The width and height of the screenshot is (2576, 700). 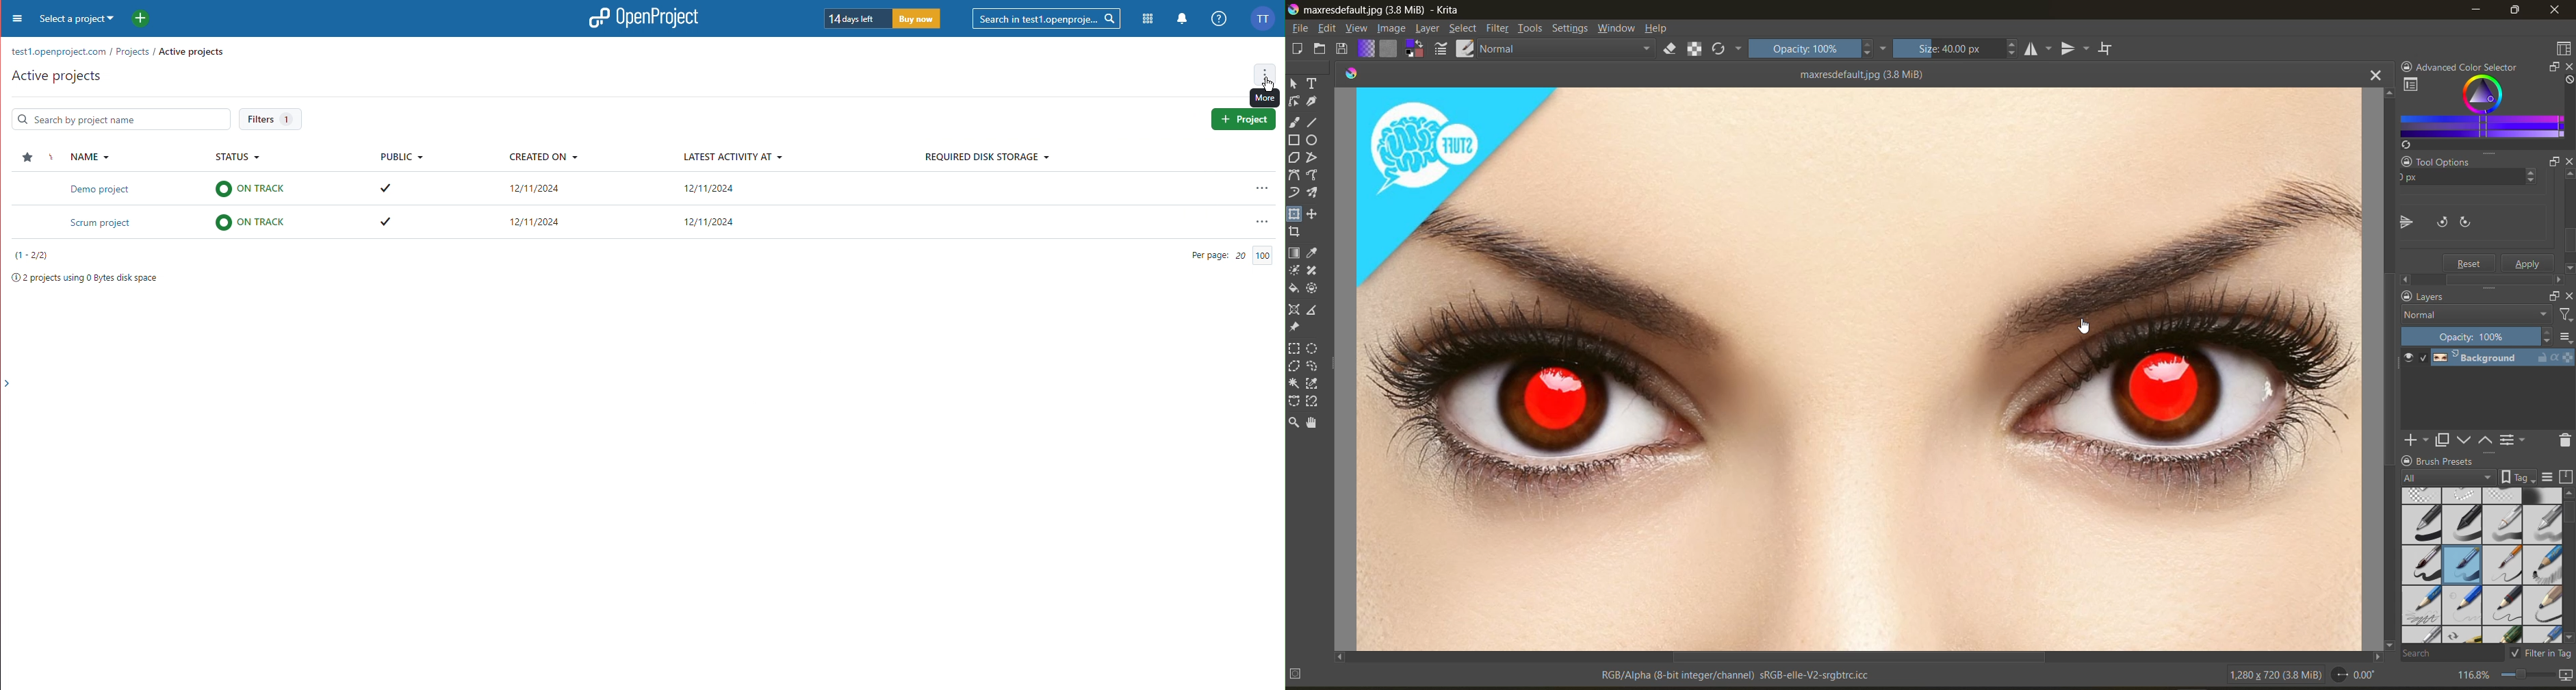 I want to click on colors, so click(x=1352, y=73).